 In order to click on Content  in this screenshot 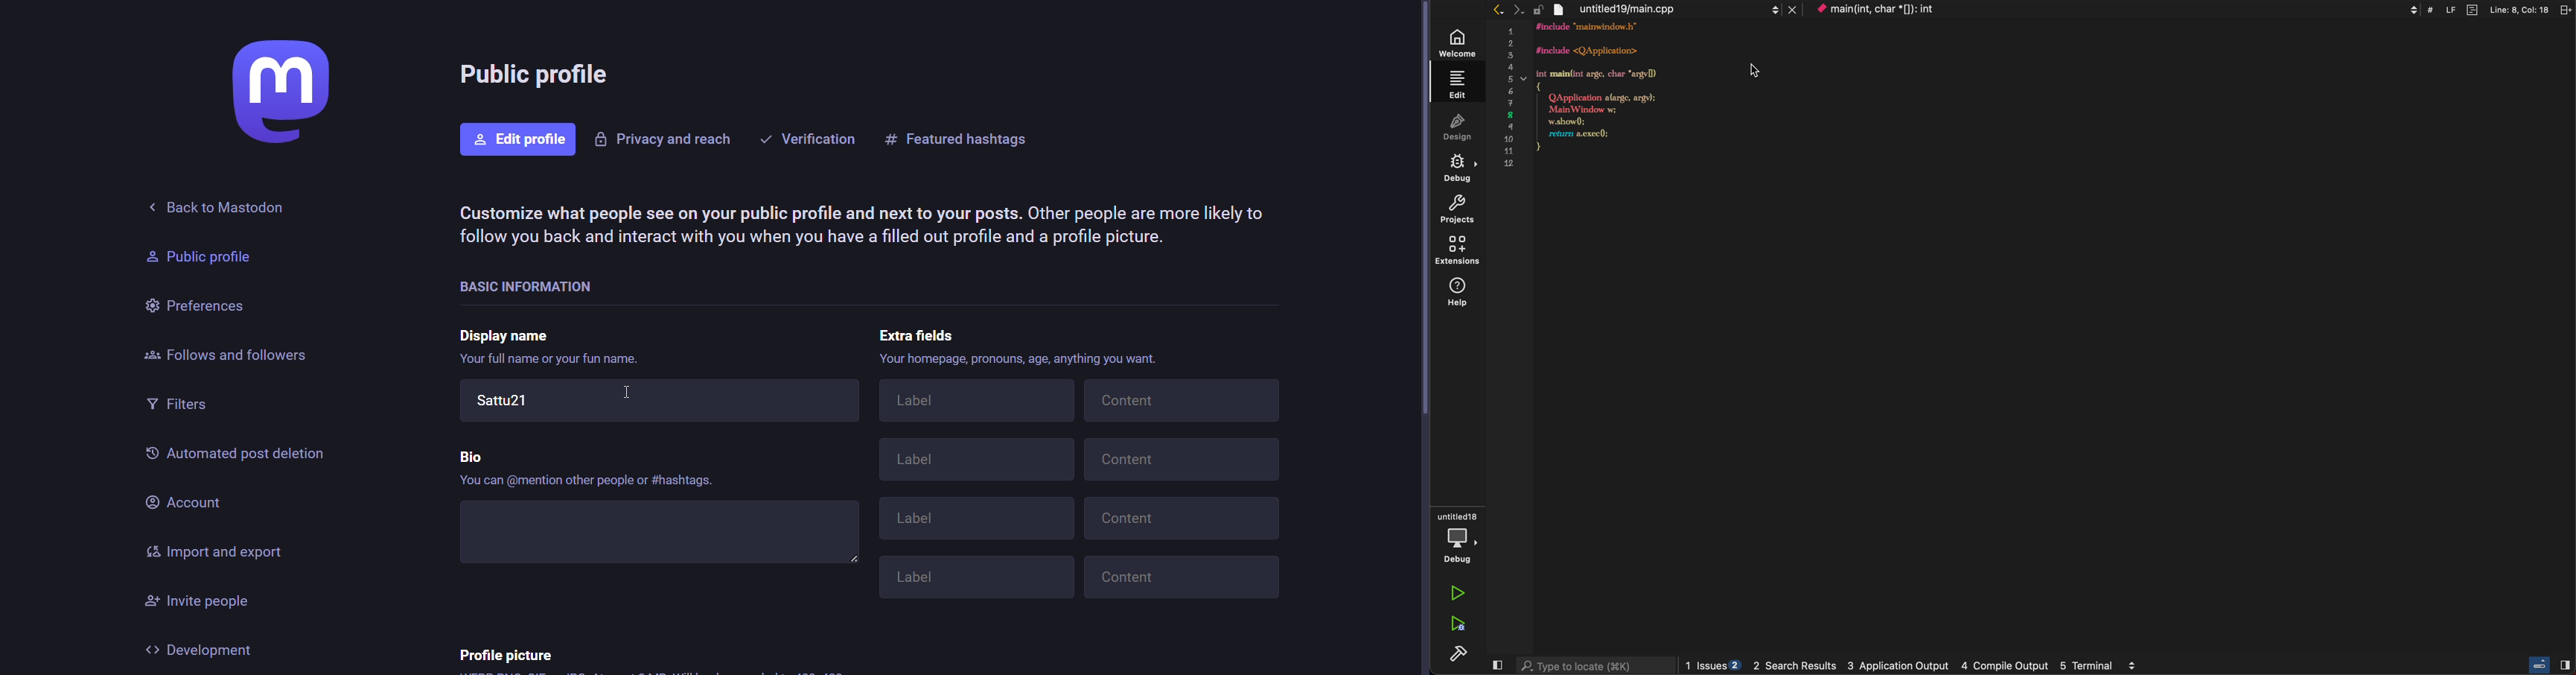, I will do `click(1182, 400)`.